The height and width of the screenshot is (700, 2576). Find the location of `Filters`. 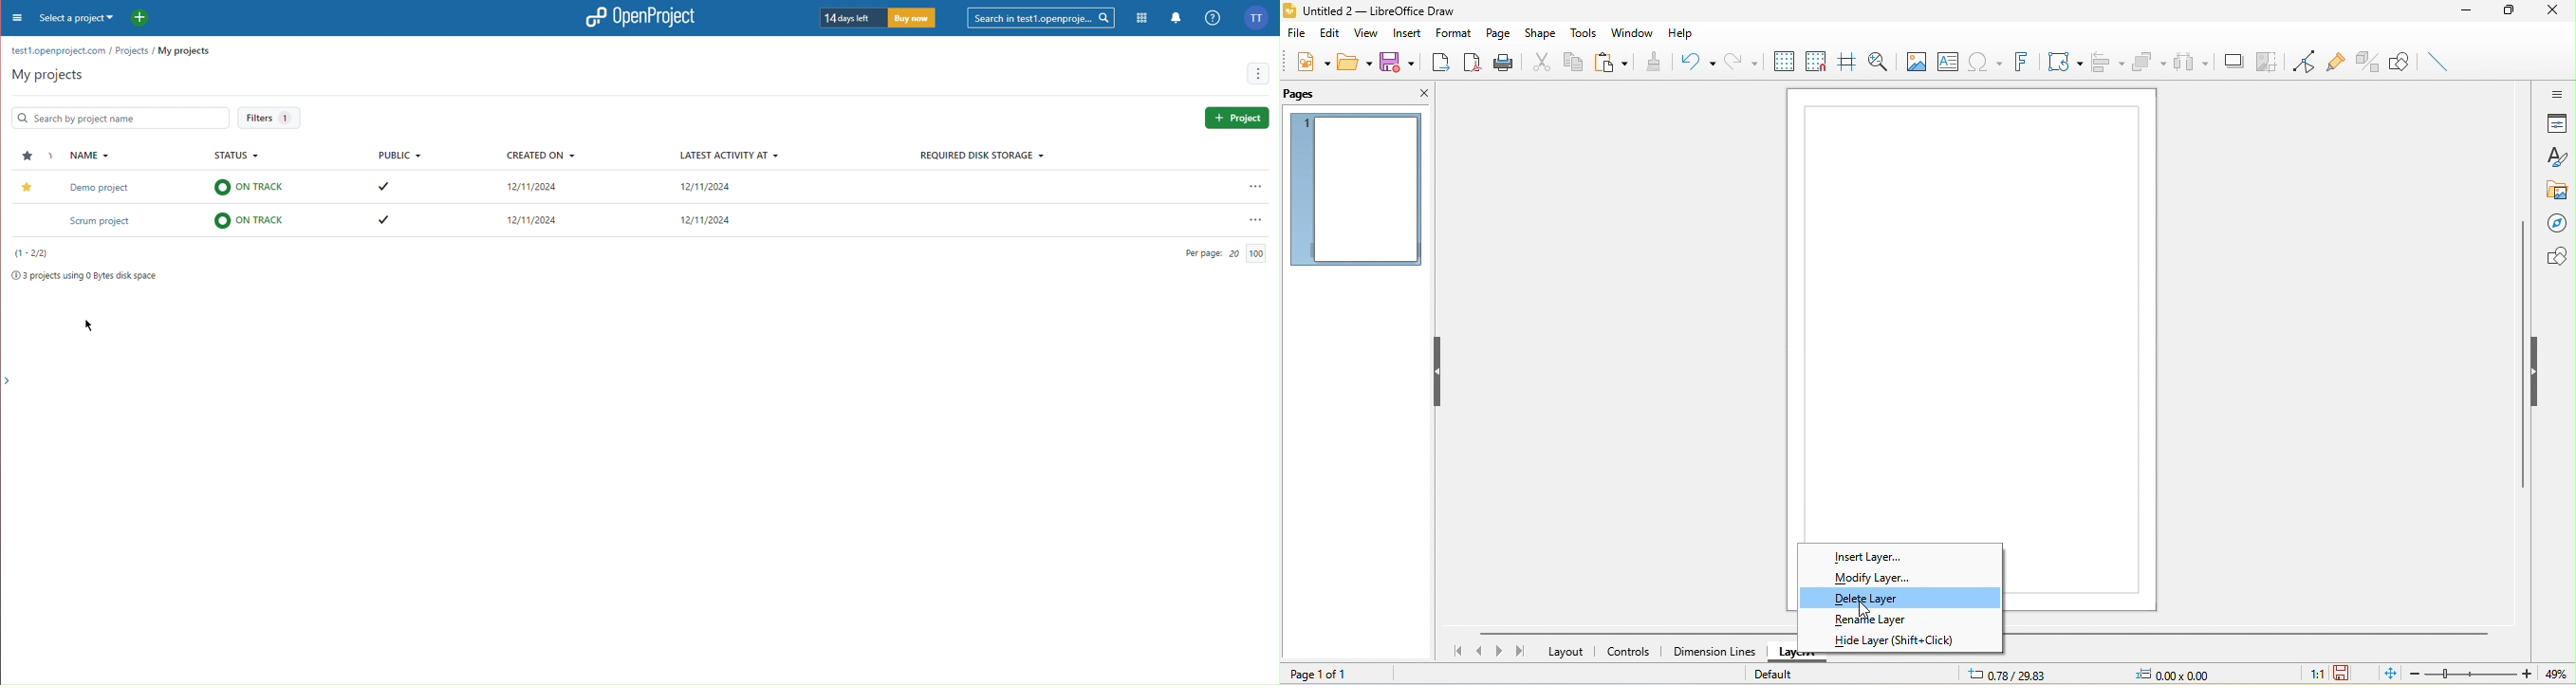

Filters is located at coordinates (270, 118).